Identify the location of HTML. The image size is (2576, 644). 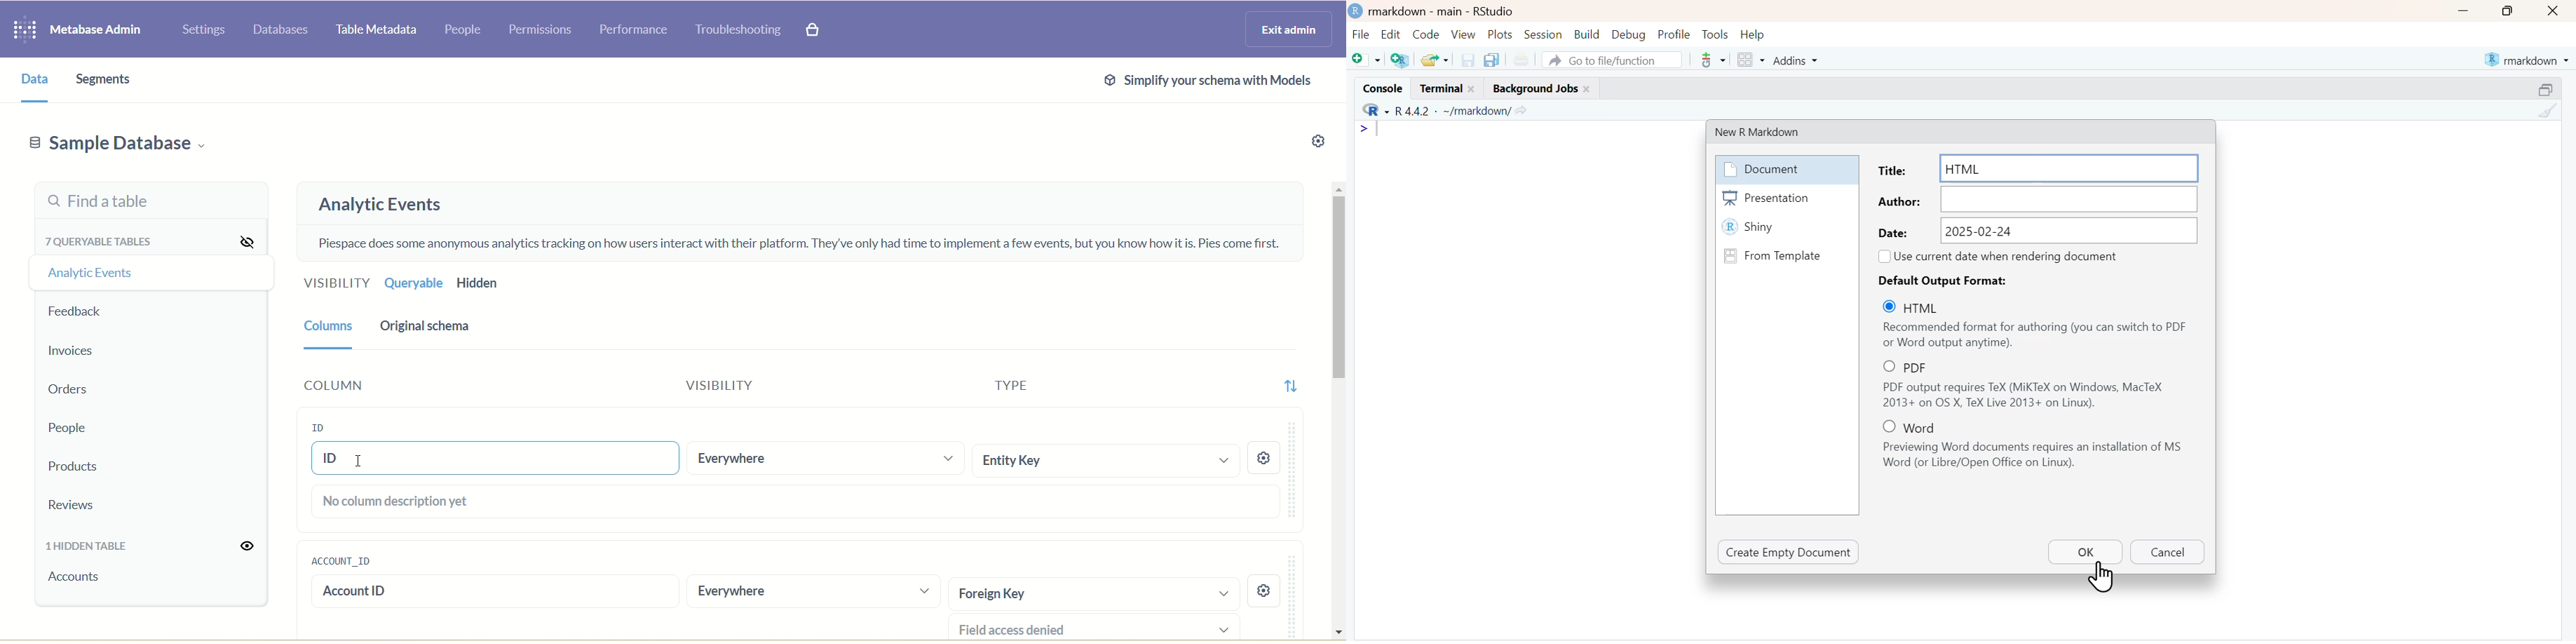
(1920, 307).